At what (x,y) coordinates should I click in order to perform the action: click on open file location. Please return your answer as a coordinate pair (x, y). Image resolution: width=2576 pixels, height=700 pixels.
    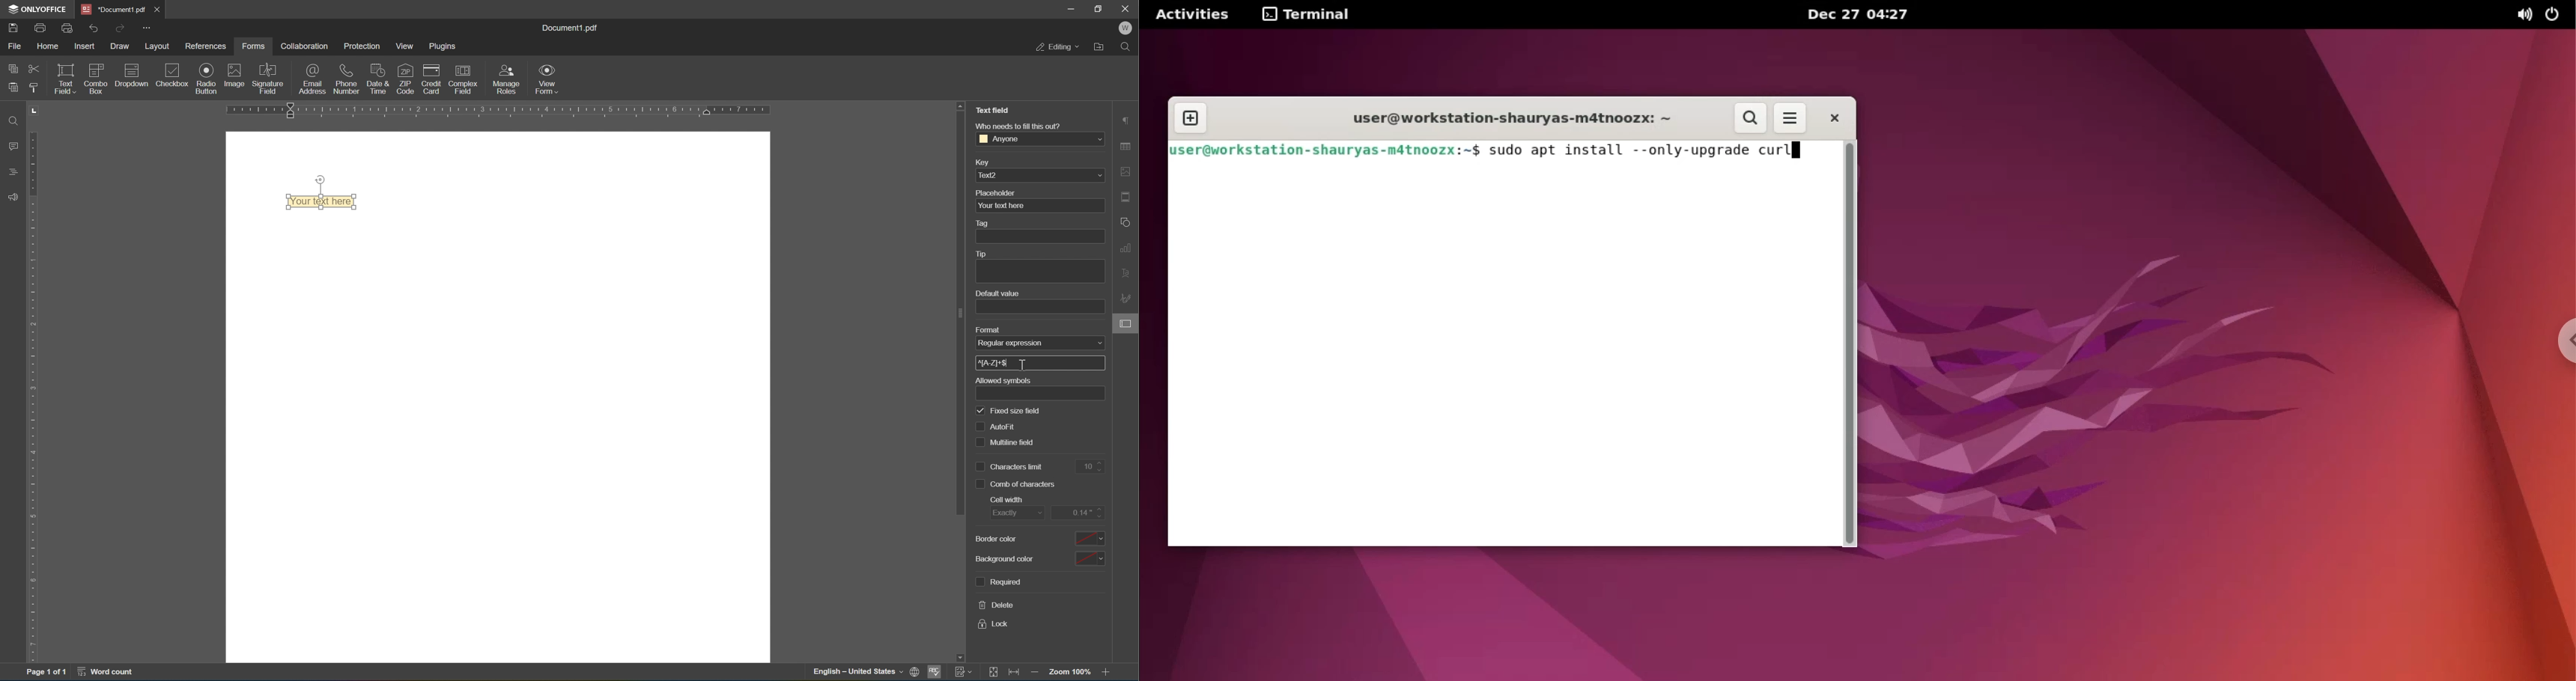
    Looking at the image, I should click on (1101, 48).